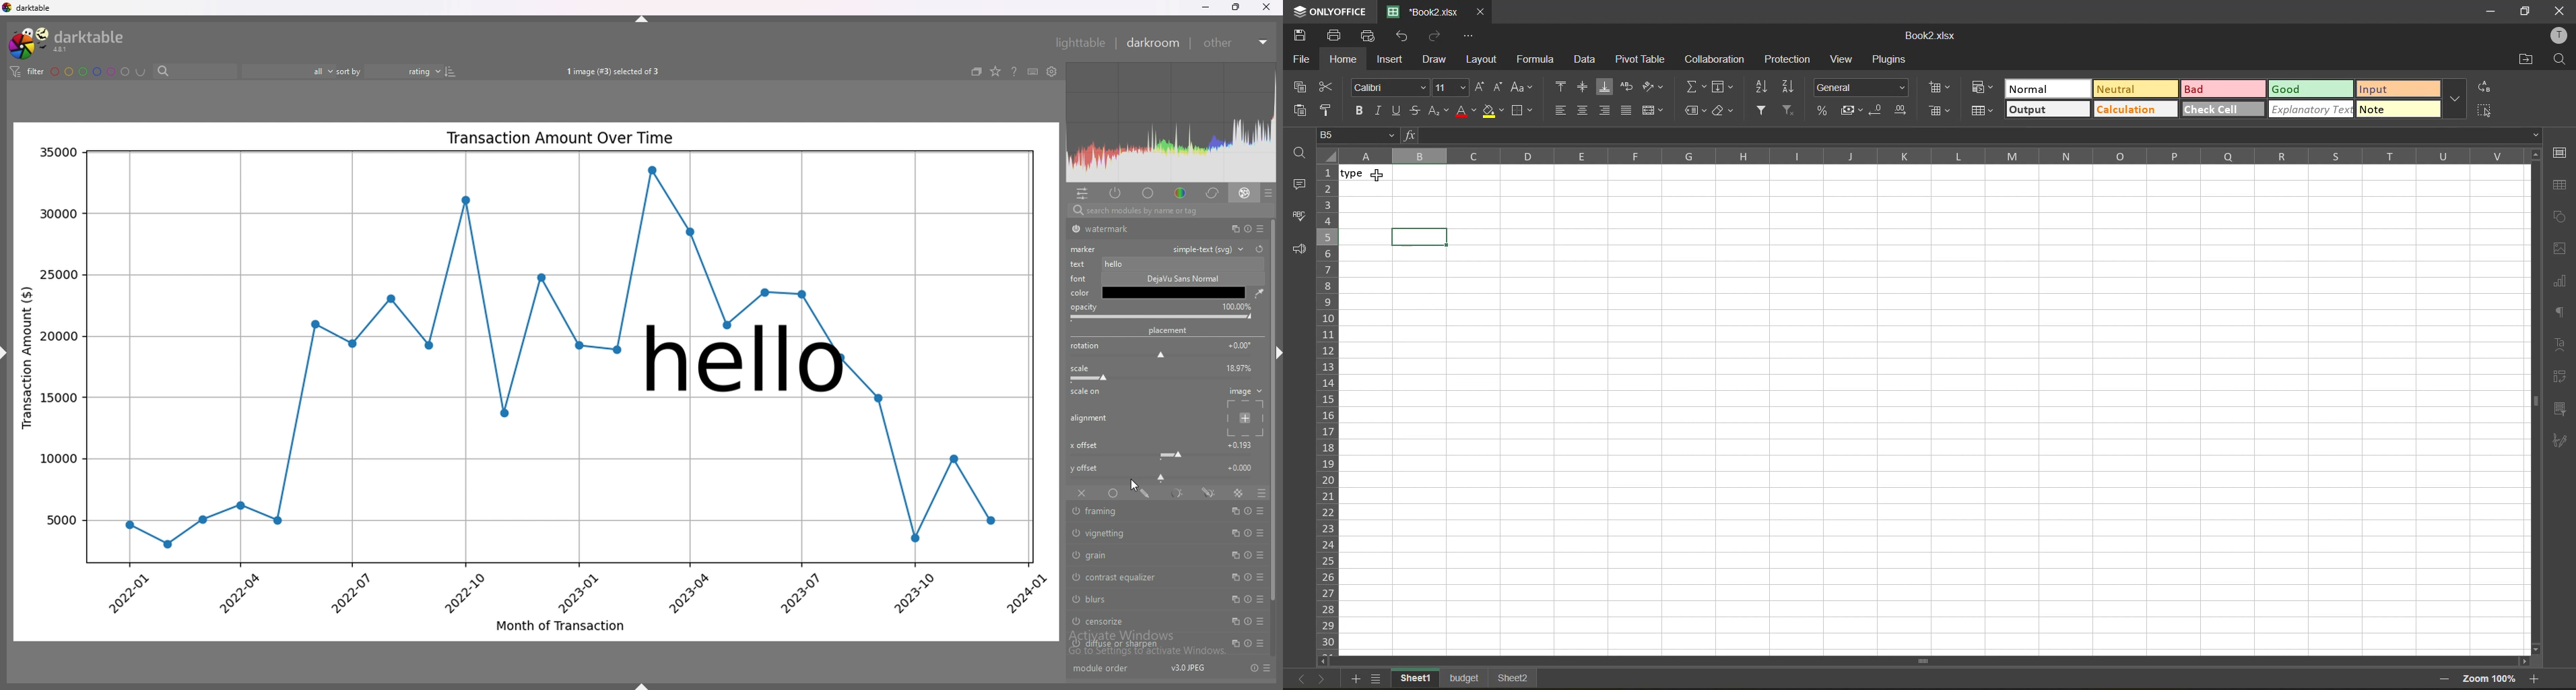  I want to click on delete cells, so click(1941, 111).